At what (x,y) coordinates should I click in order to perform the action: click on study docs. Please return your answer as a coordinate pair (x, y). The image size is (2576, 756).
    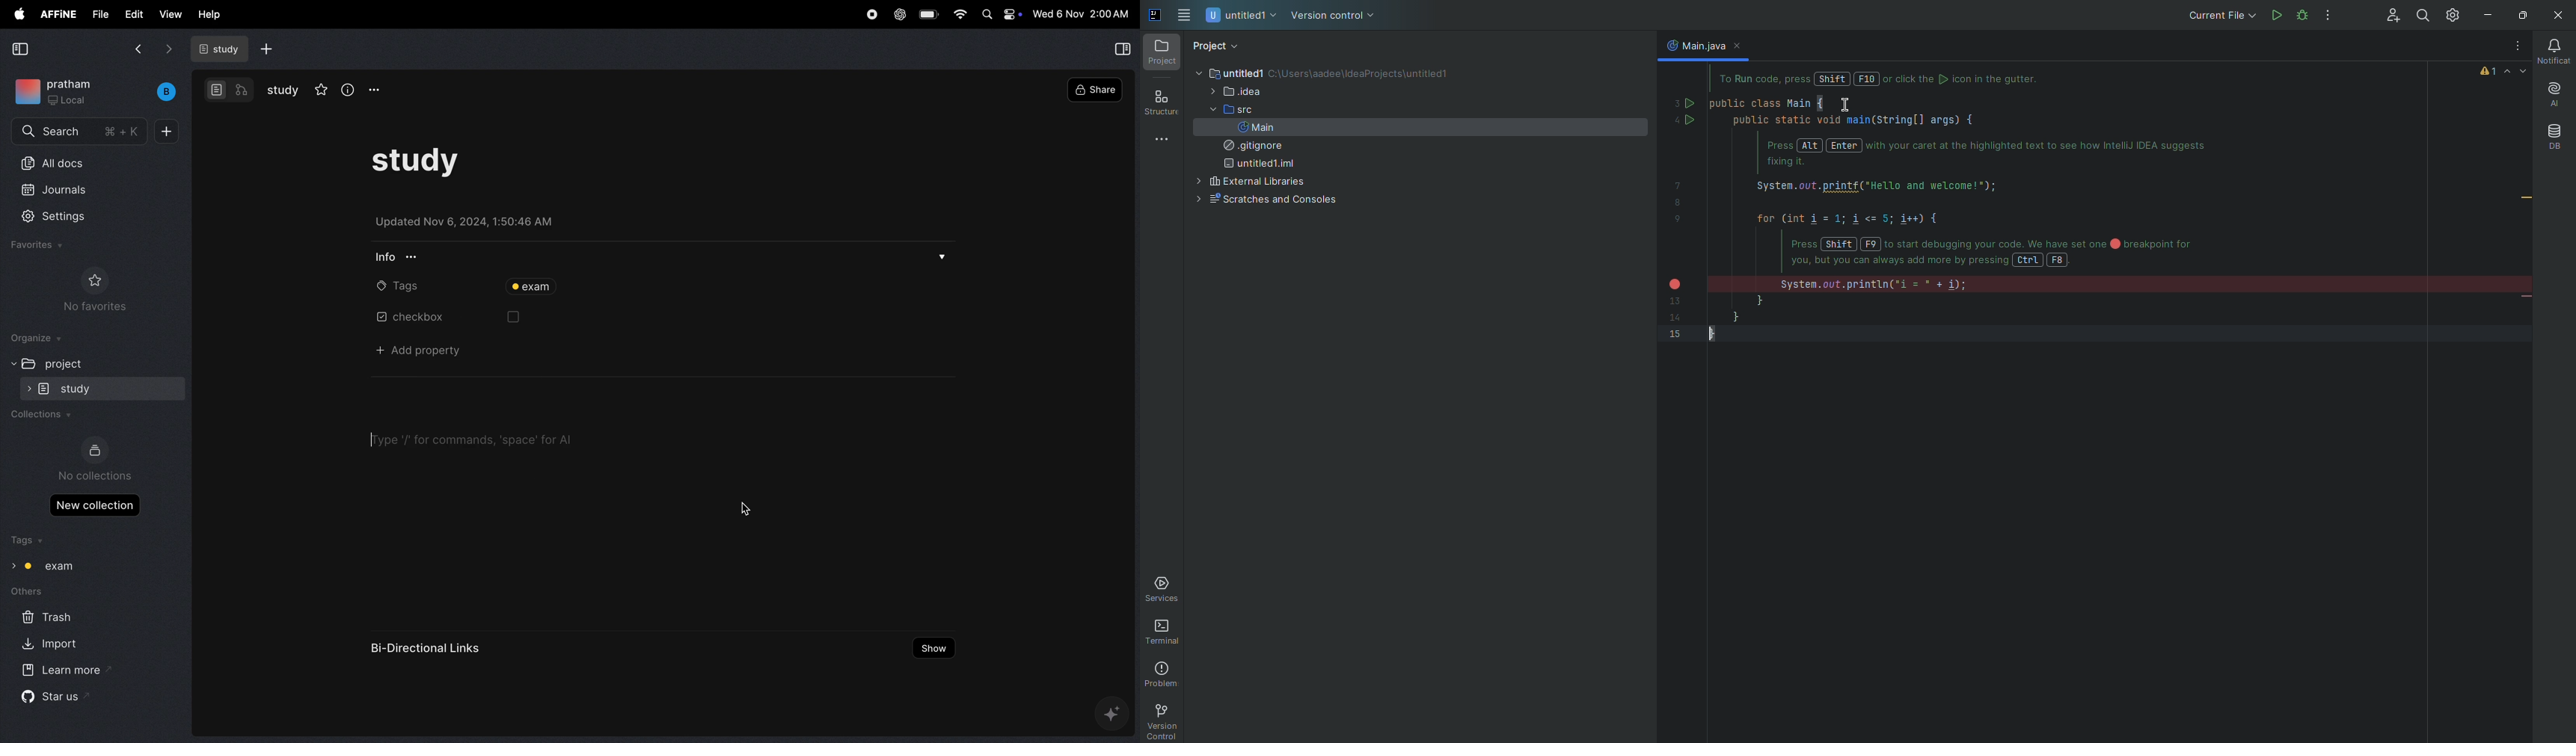
    Looking at the image, I should click on (217, 49).